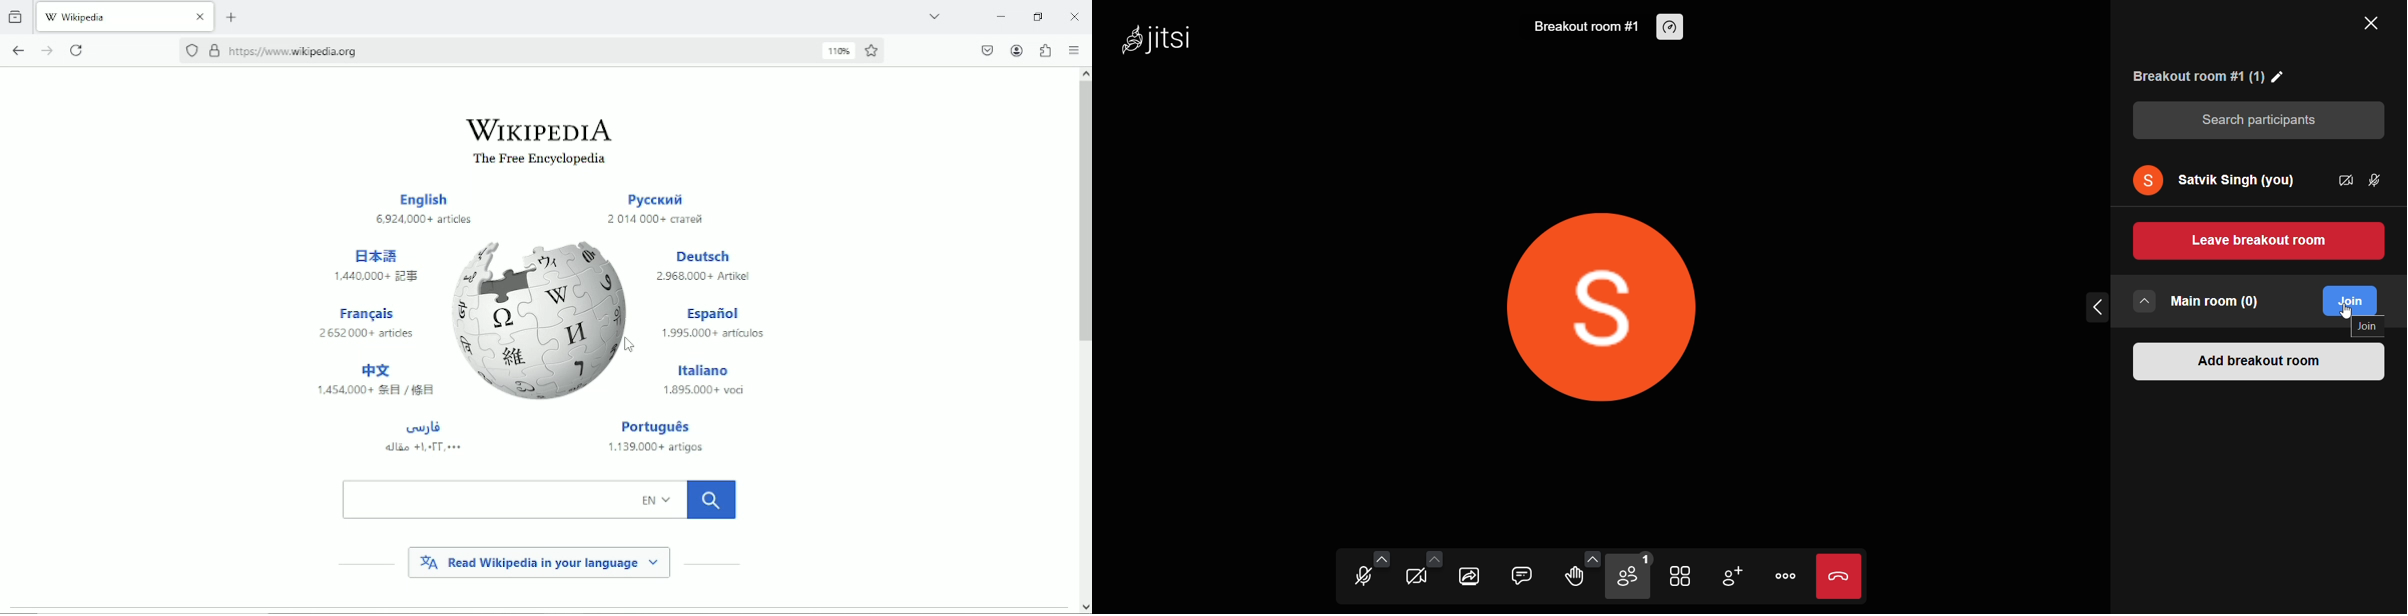 This screenshot has height=616, width=2408. I want to click on invite people, so click(1738, 576).